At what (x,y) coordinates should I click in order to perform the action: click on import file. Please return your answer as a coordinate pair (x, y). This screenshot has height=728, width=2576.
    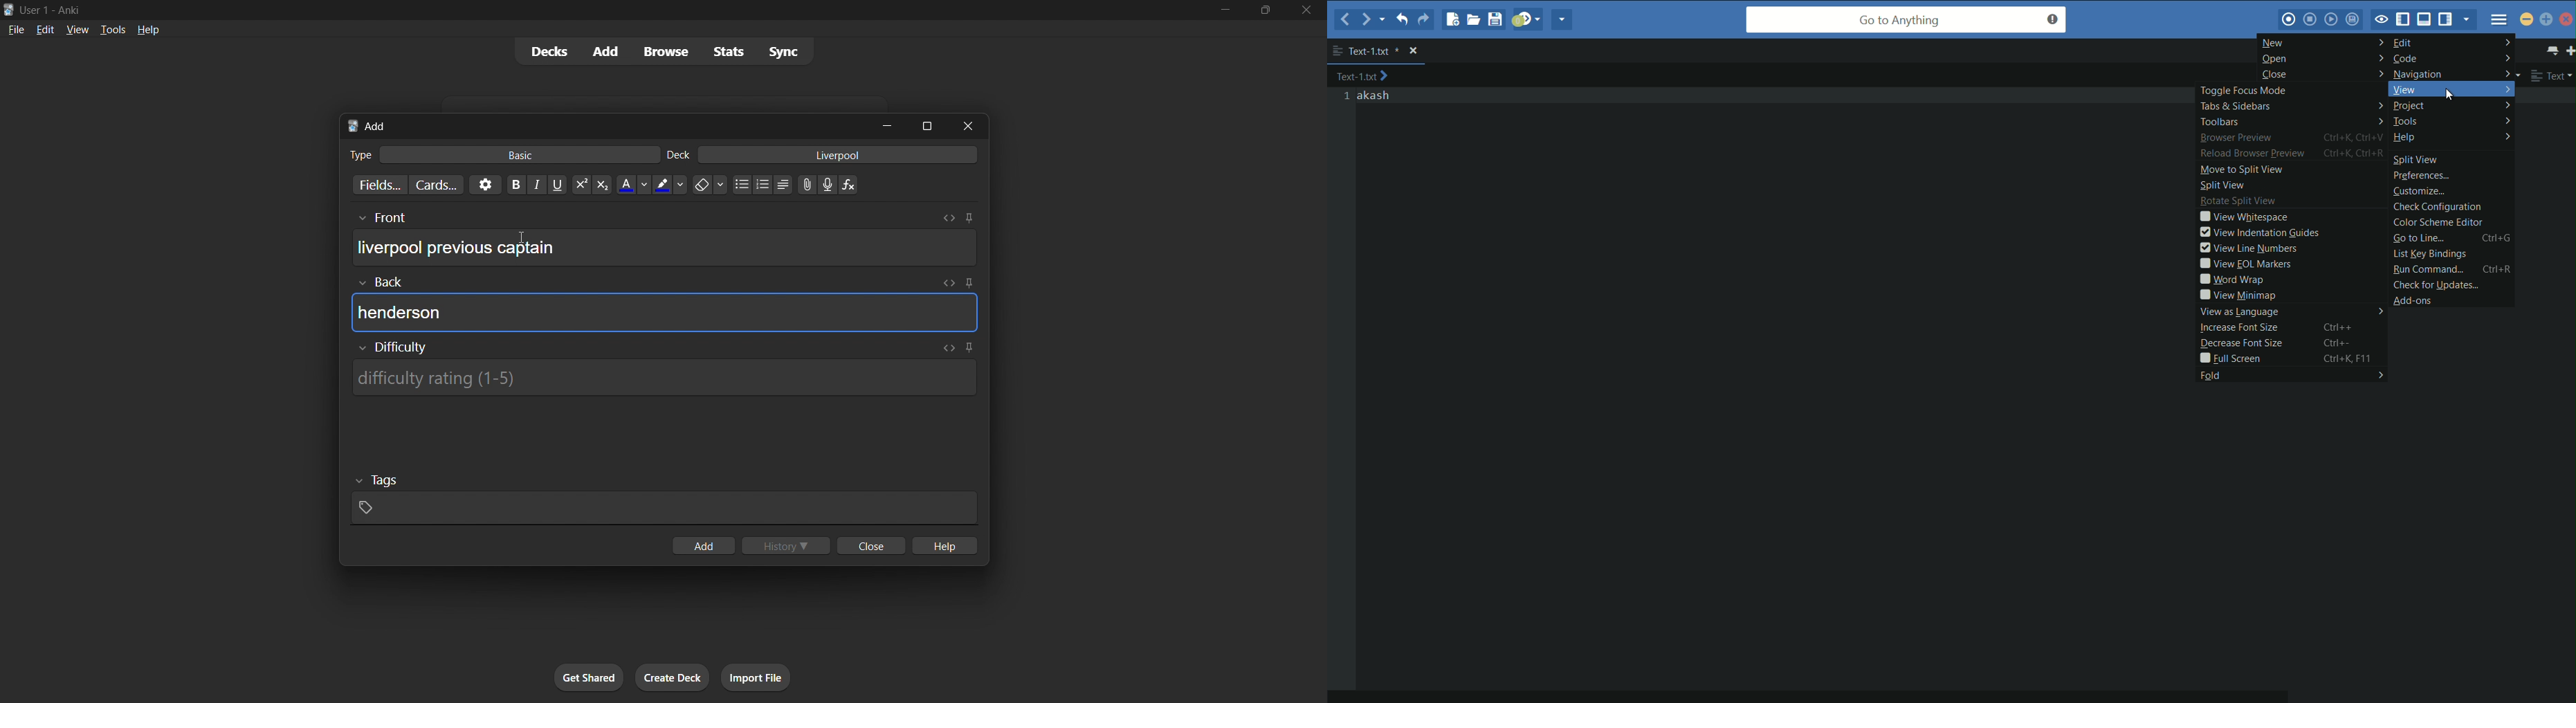
    Looking at the image, I should click on (761, 676).